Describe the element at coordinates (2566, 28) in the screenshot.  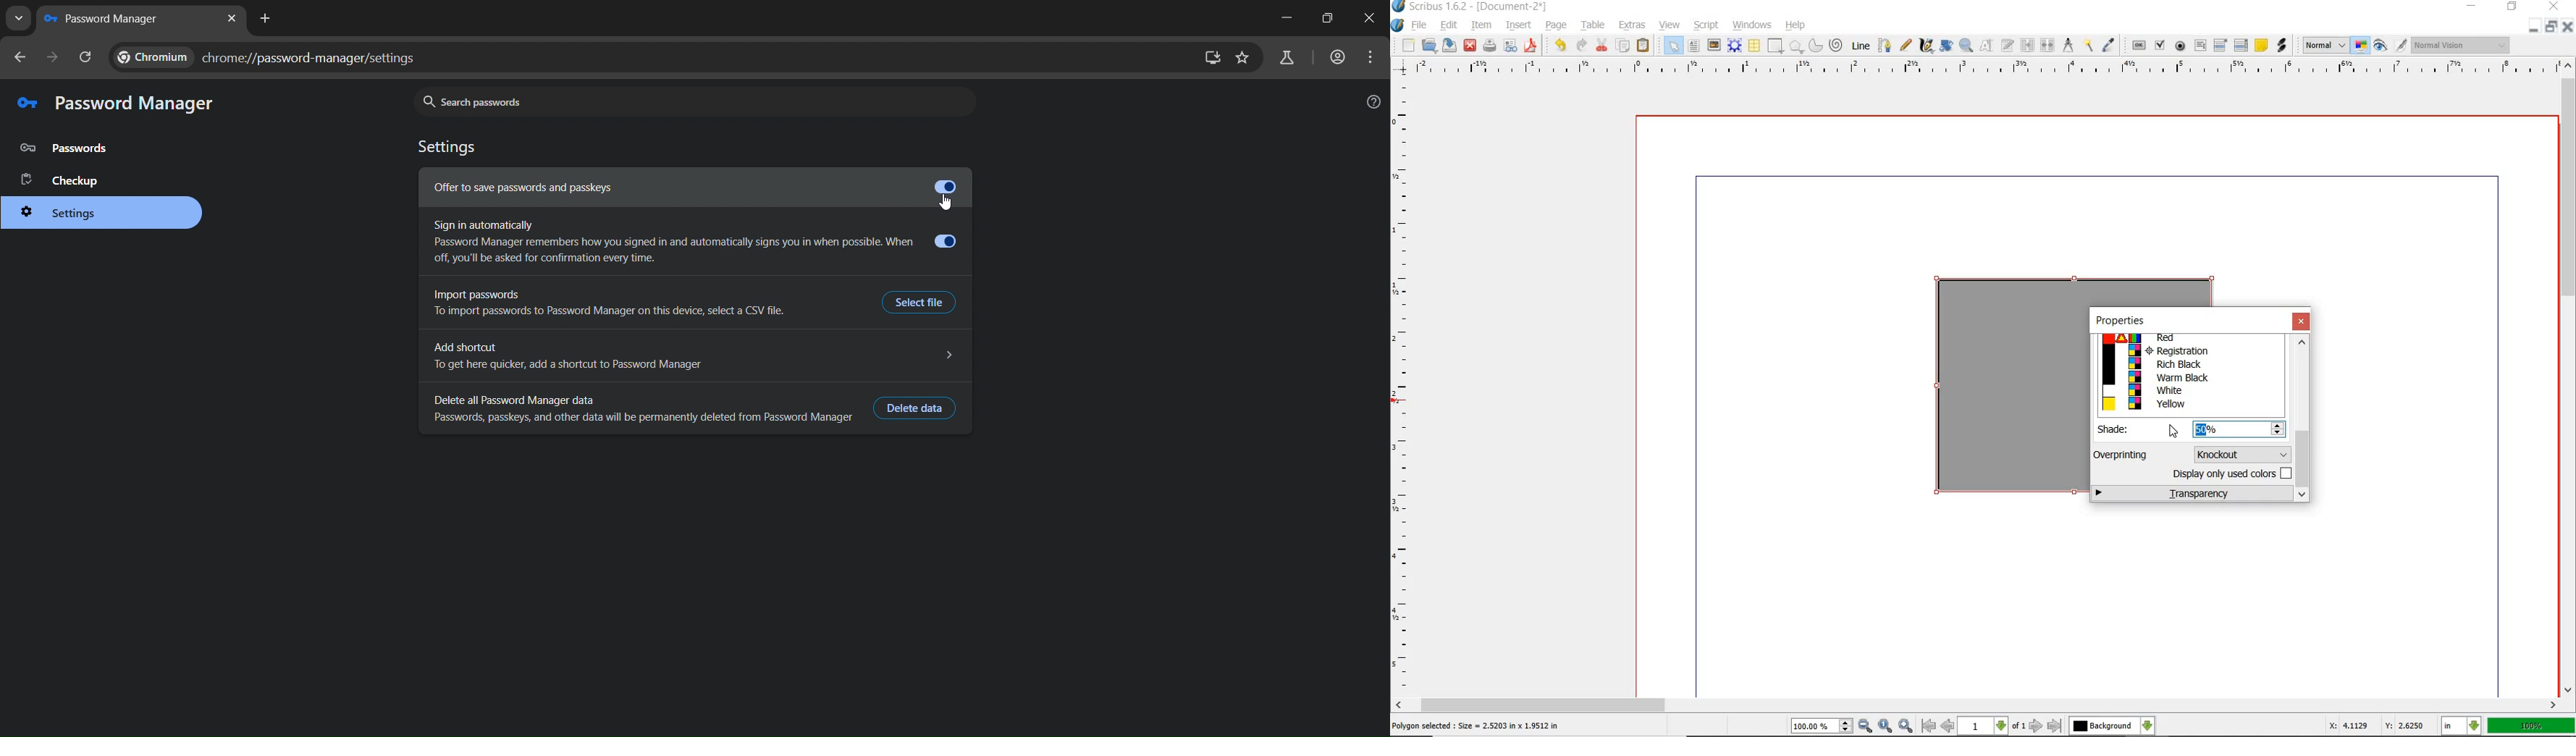
I see `CLOSE` at that location.